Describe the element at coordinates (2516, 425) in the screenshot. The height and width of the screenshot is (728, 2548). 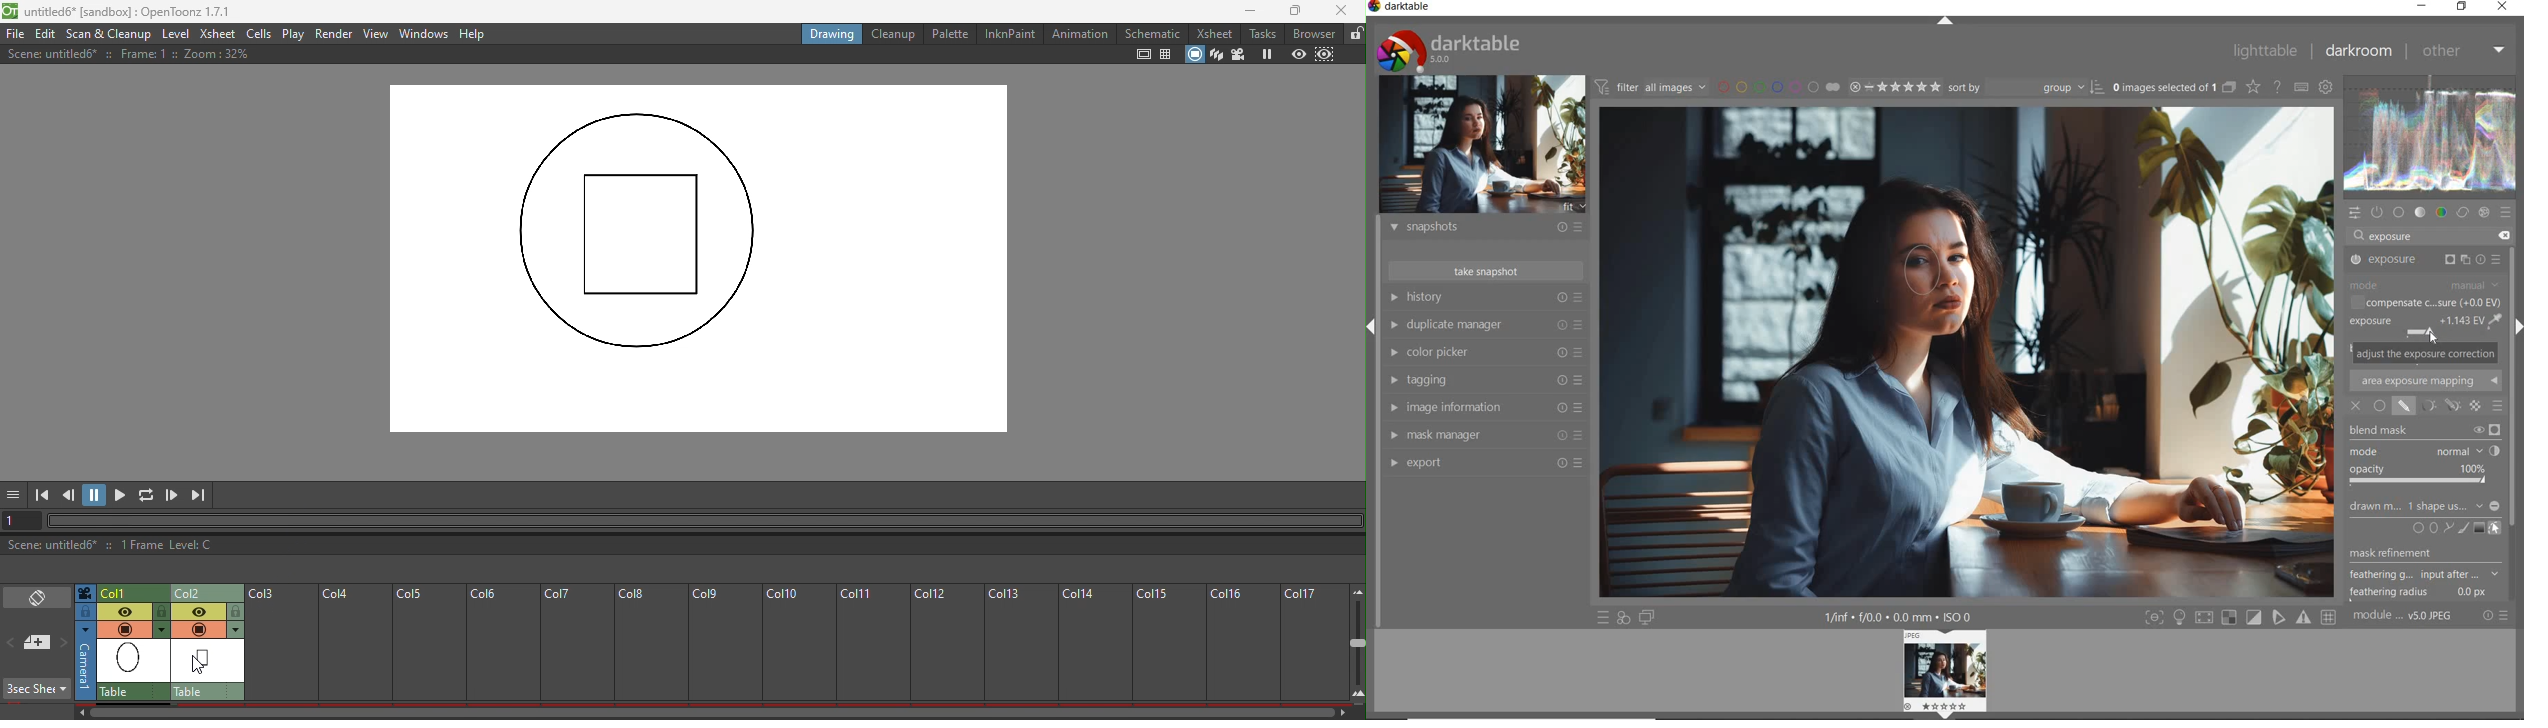
I see `scrollbar` at that location.